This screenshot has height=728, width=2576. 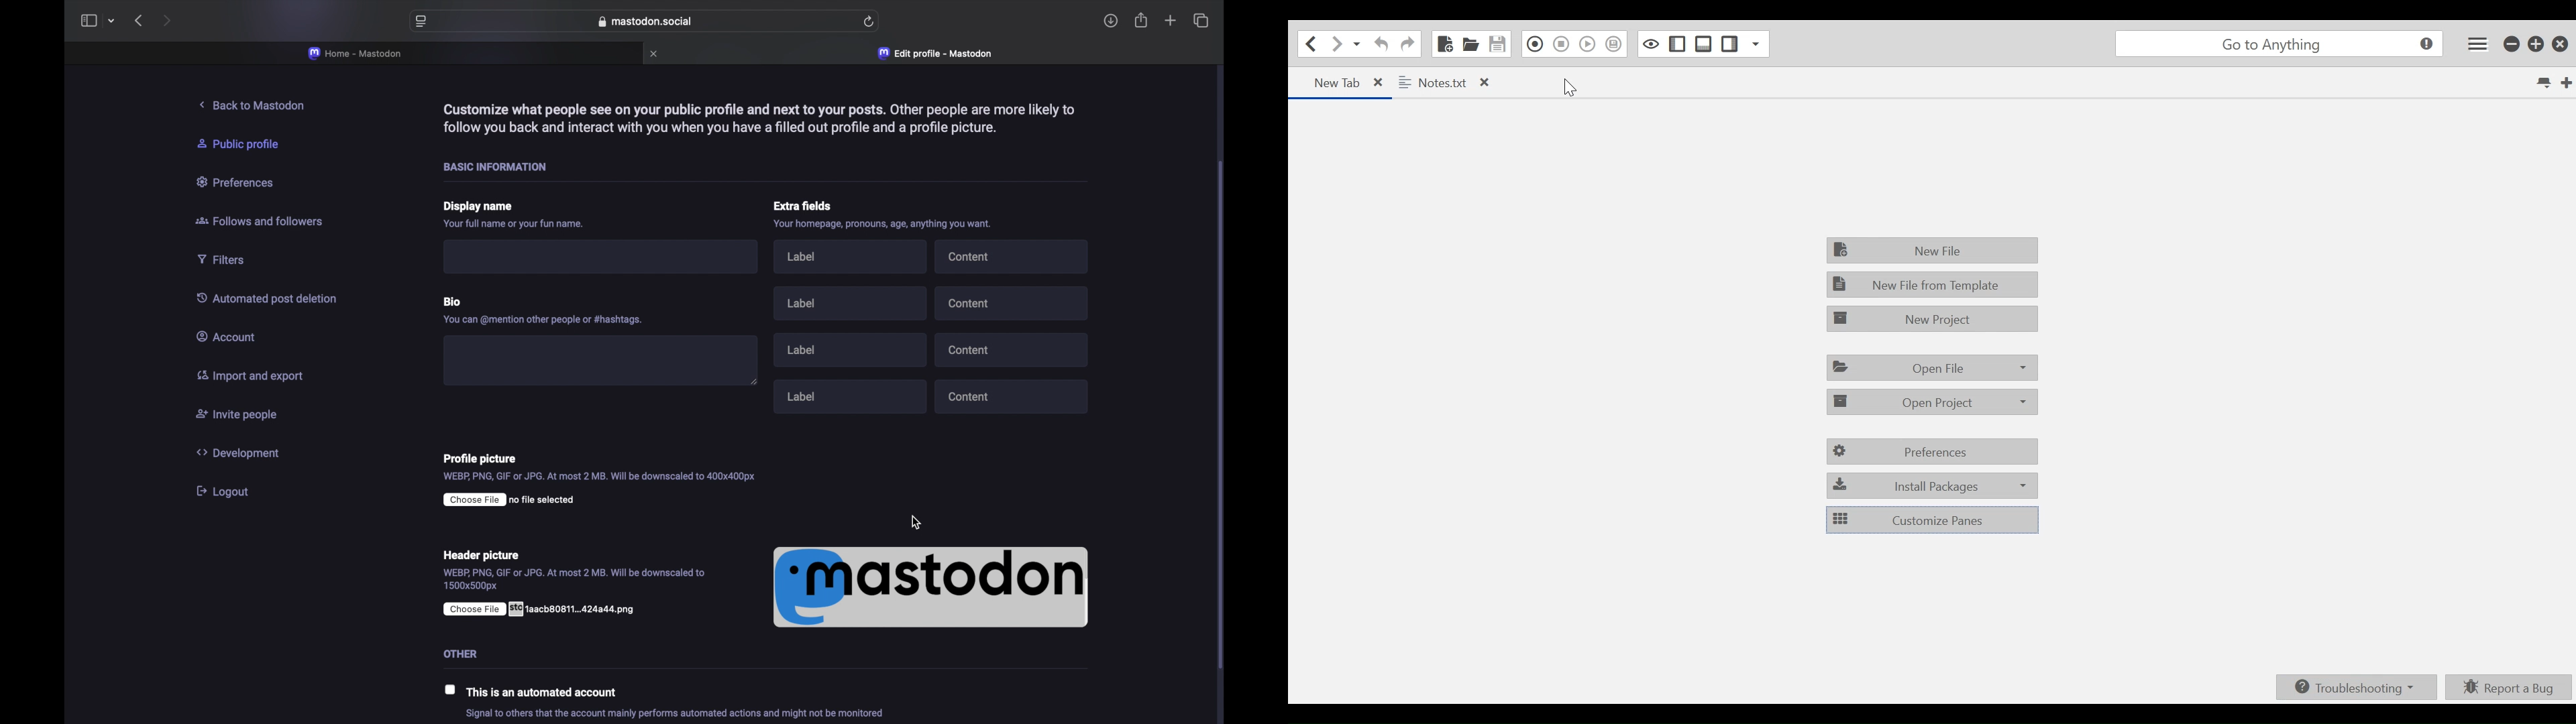 I want to click on show tab overview, so click(x=1201, y=20).